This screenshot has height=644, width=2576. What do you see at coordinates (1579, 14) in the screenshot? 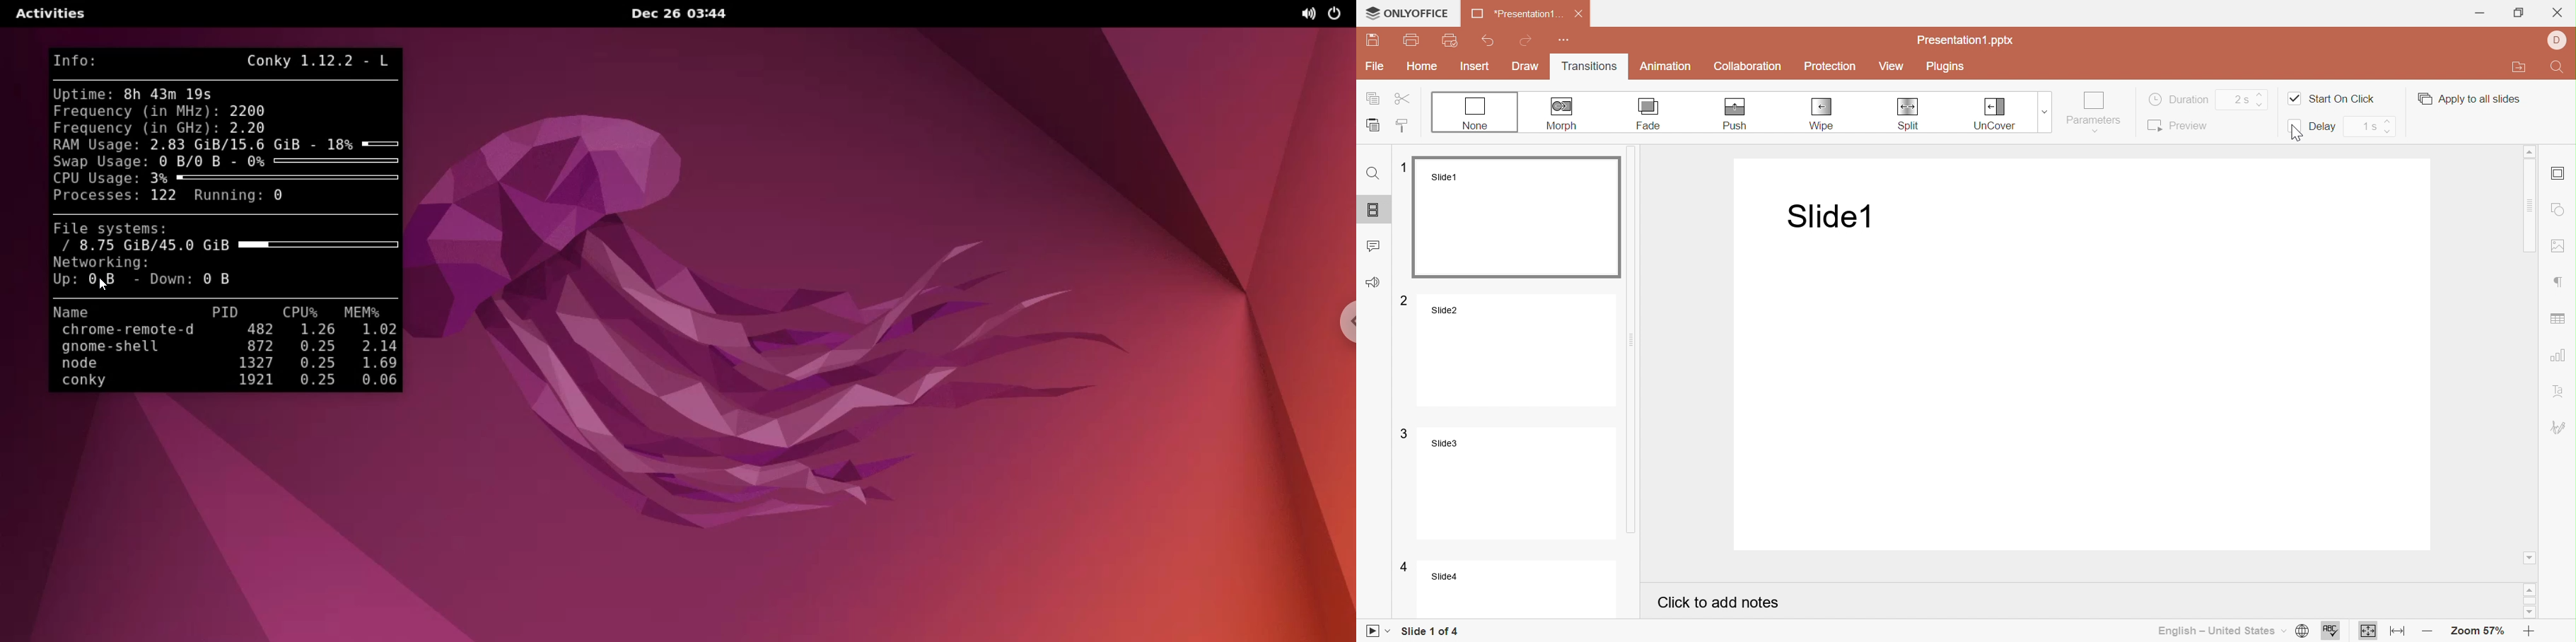
I see `Close` at bounding box center [1579, 14].